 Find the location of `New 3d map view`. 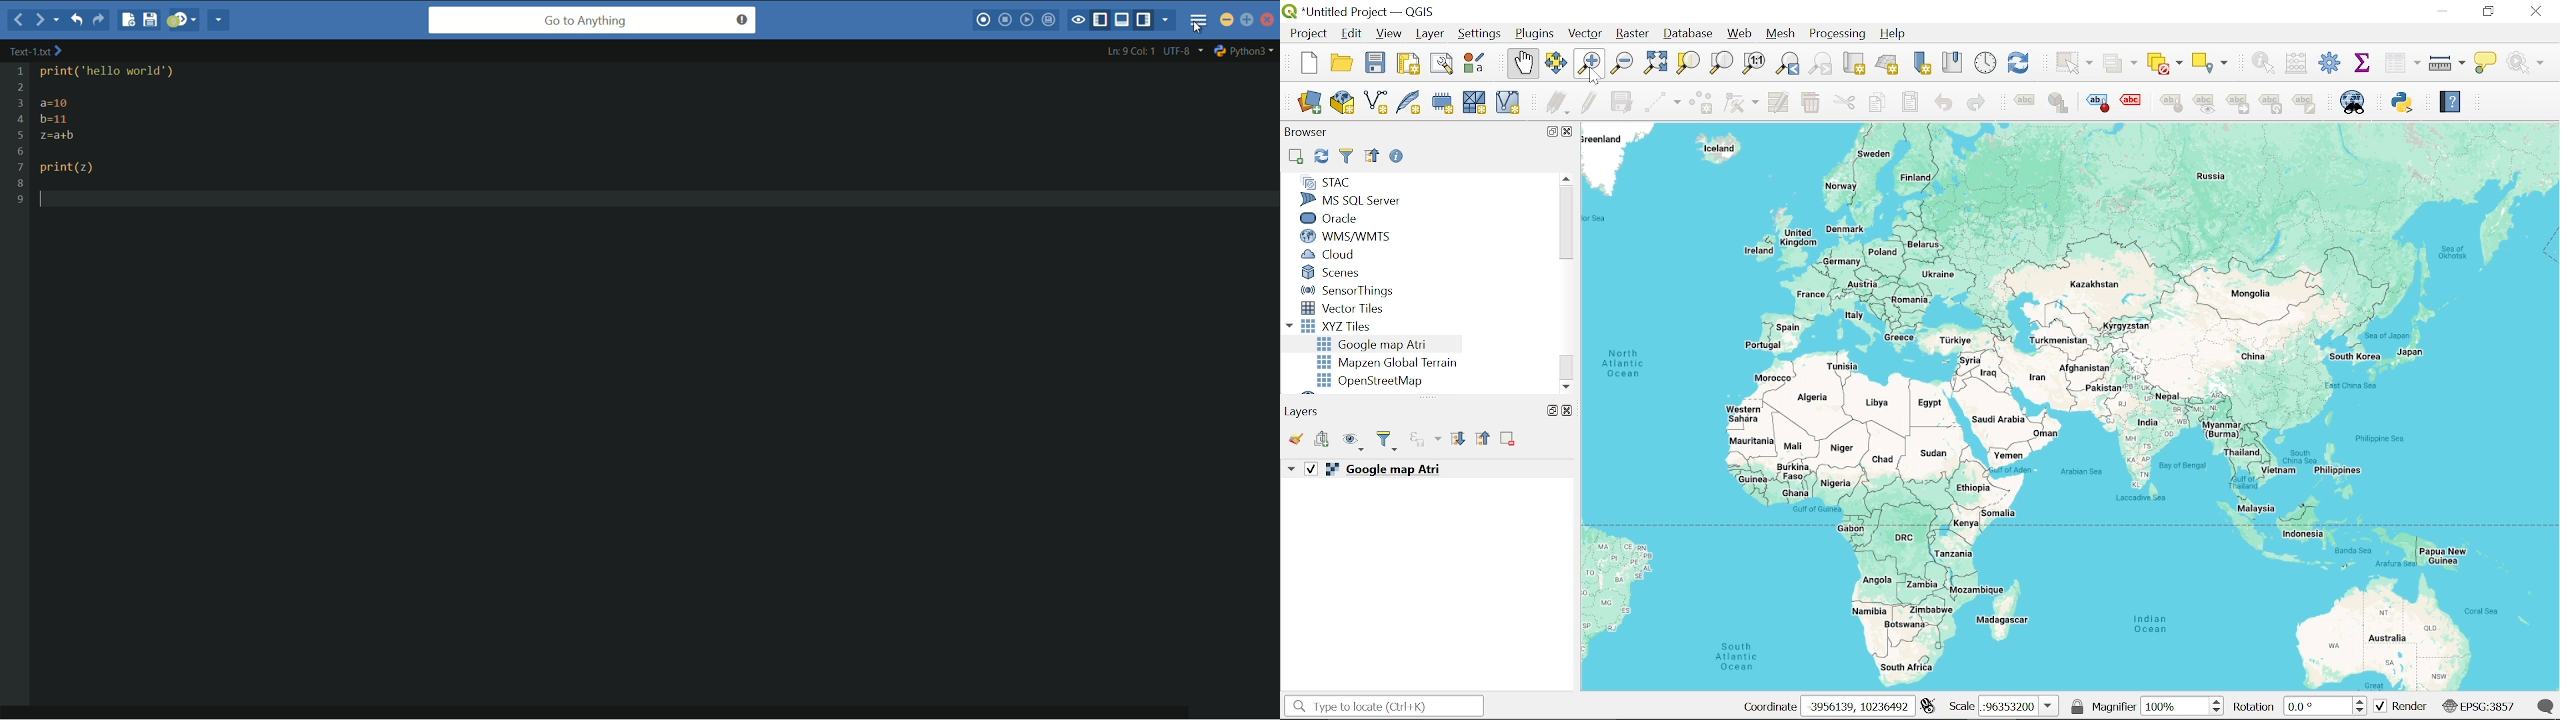

New 3d map view is located at coordinates (1887, 65).